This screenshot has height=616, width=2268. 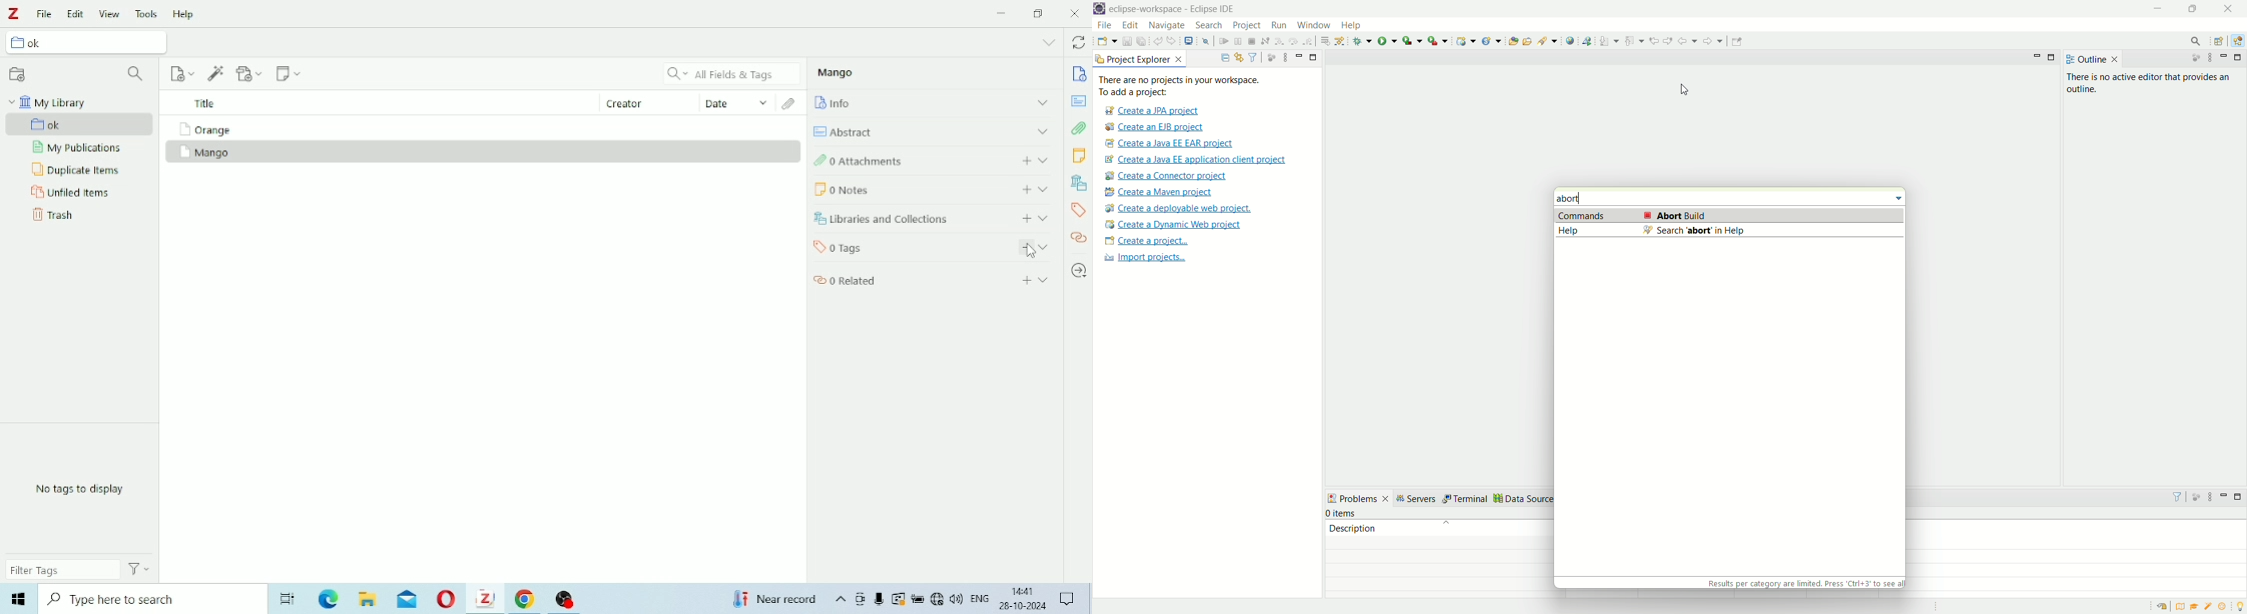 What do you see at coordinates (367, 600) in the screenshot?
I see `File Explorer` at bounding box center [367, 600].